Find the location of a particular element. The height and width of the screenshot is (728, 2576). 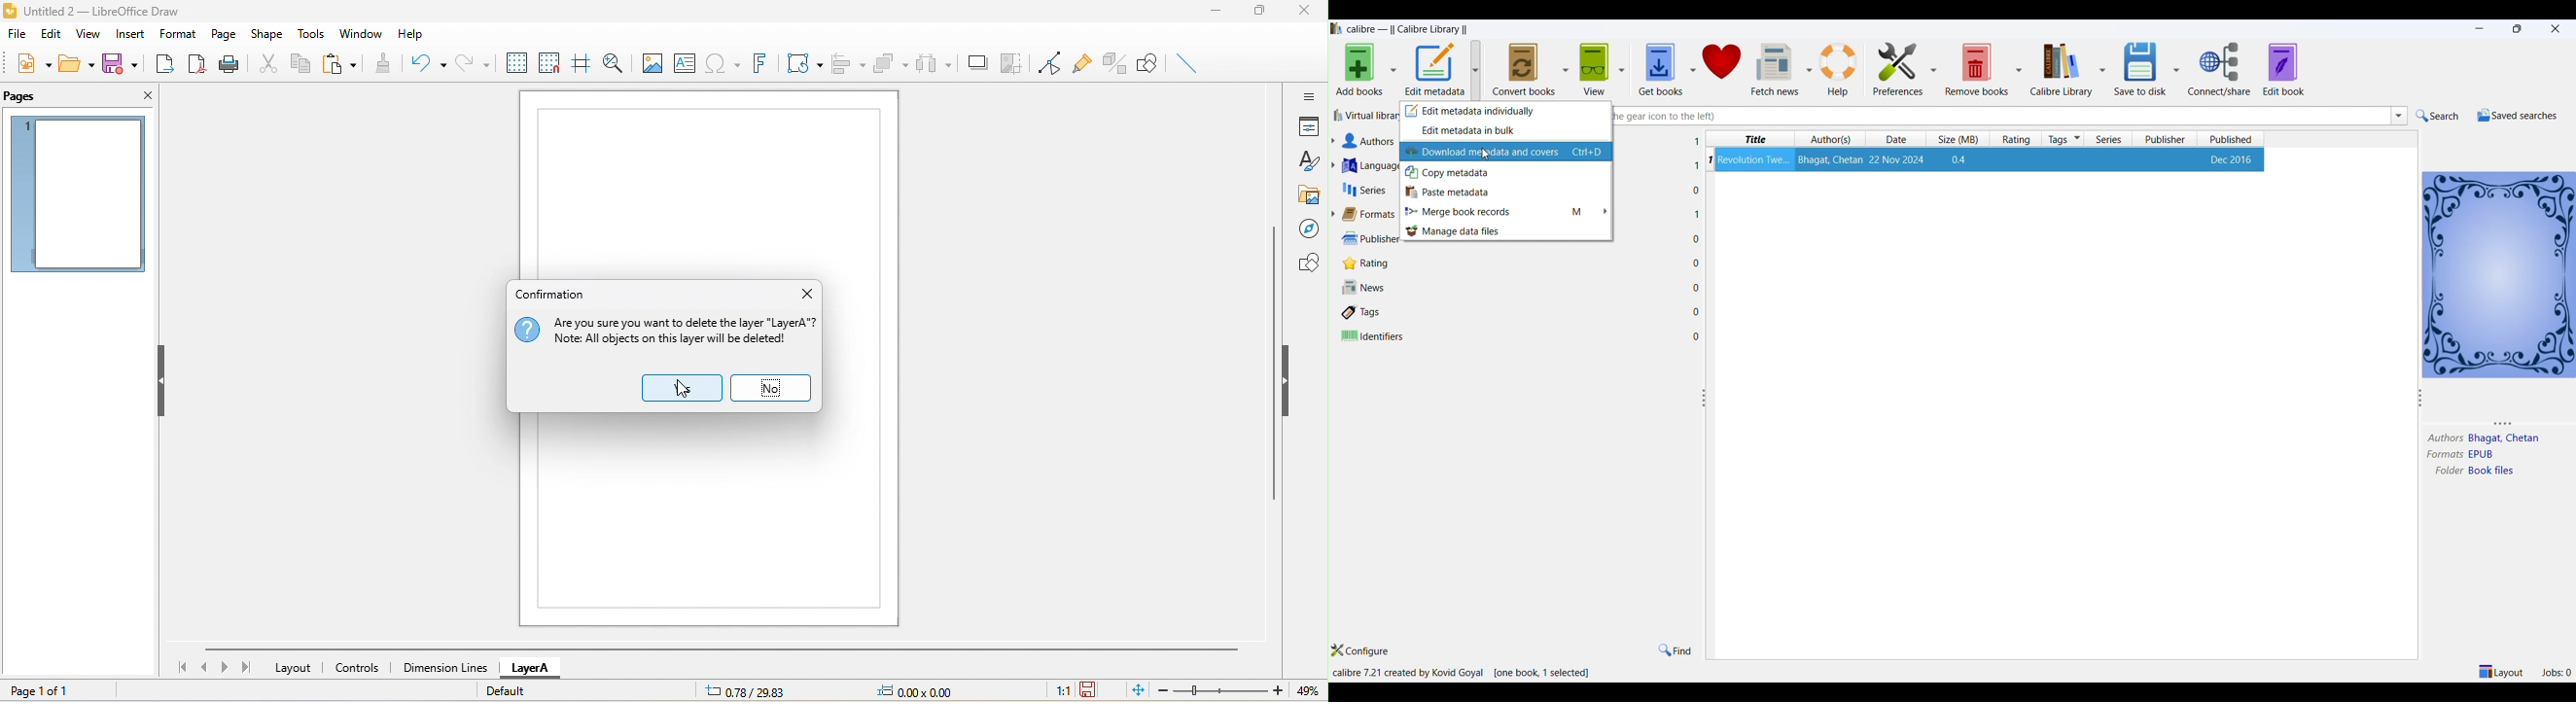

close is located at coordinates (1307, 13).